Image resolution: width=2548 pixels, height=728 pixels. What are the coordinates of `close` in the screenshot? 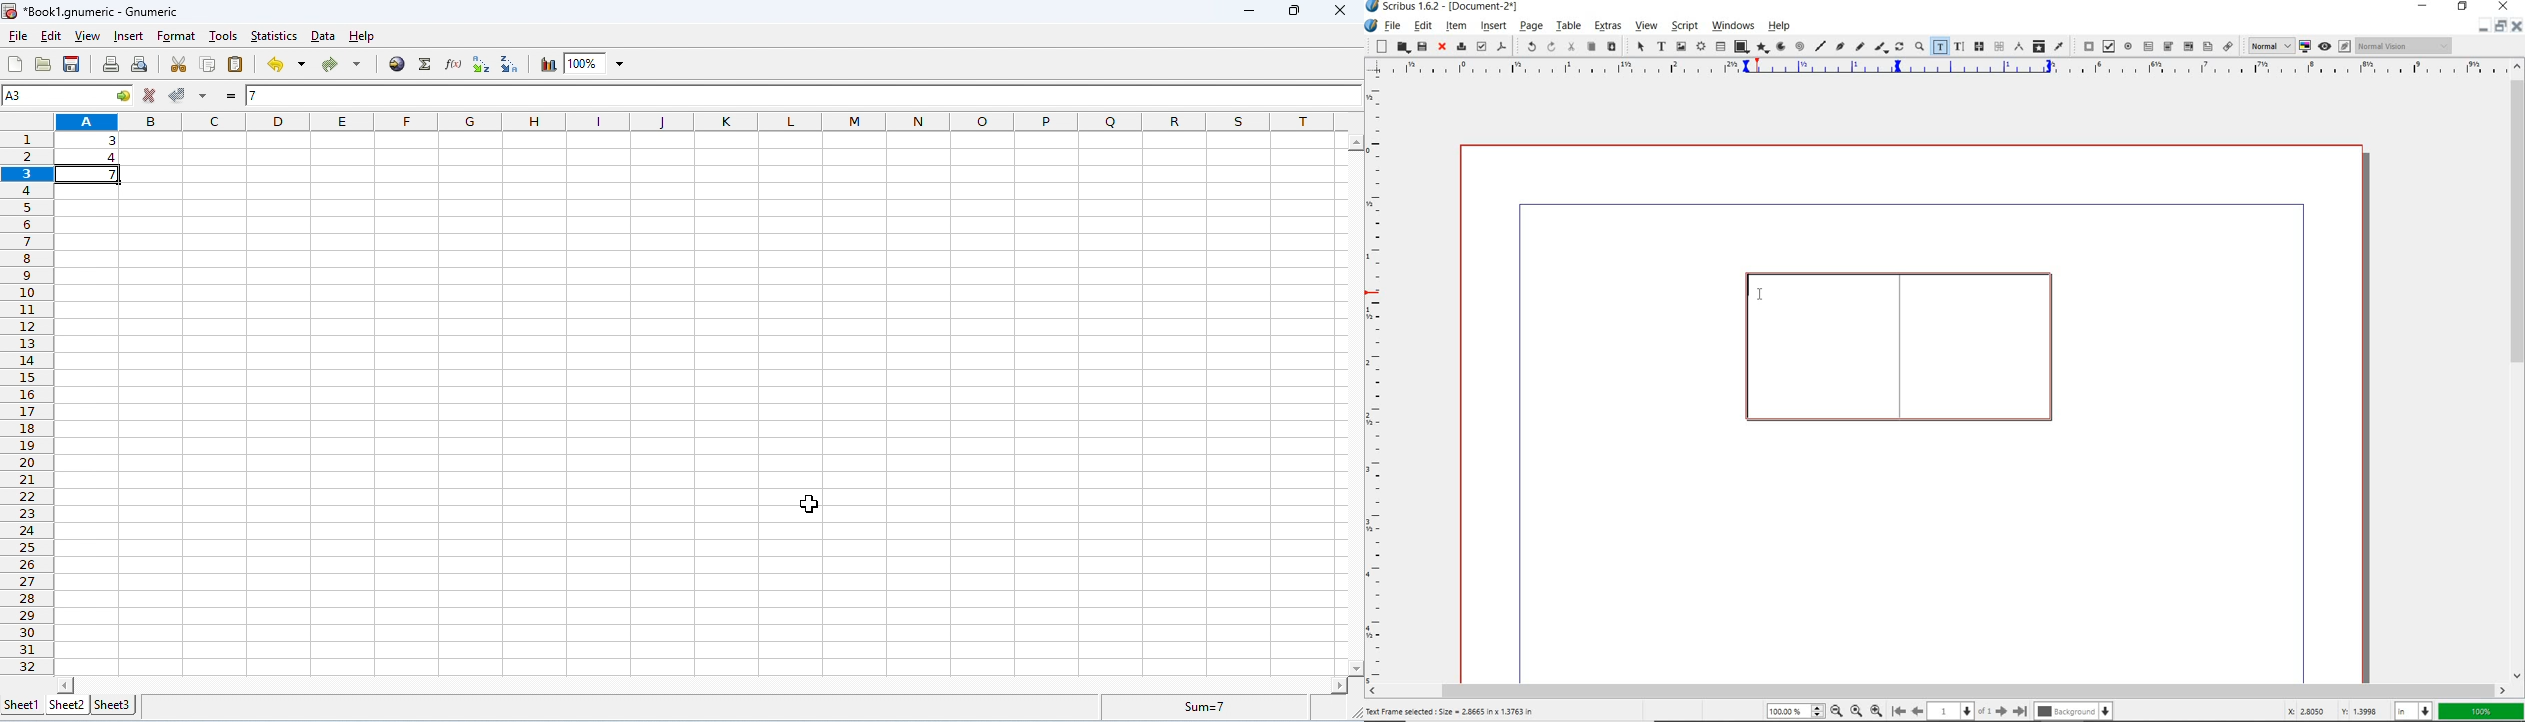 It's located at (1441, 47).